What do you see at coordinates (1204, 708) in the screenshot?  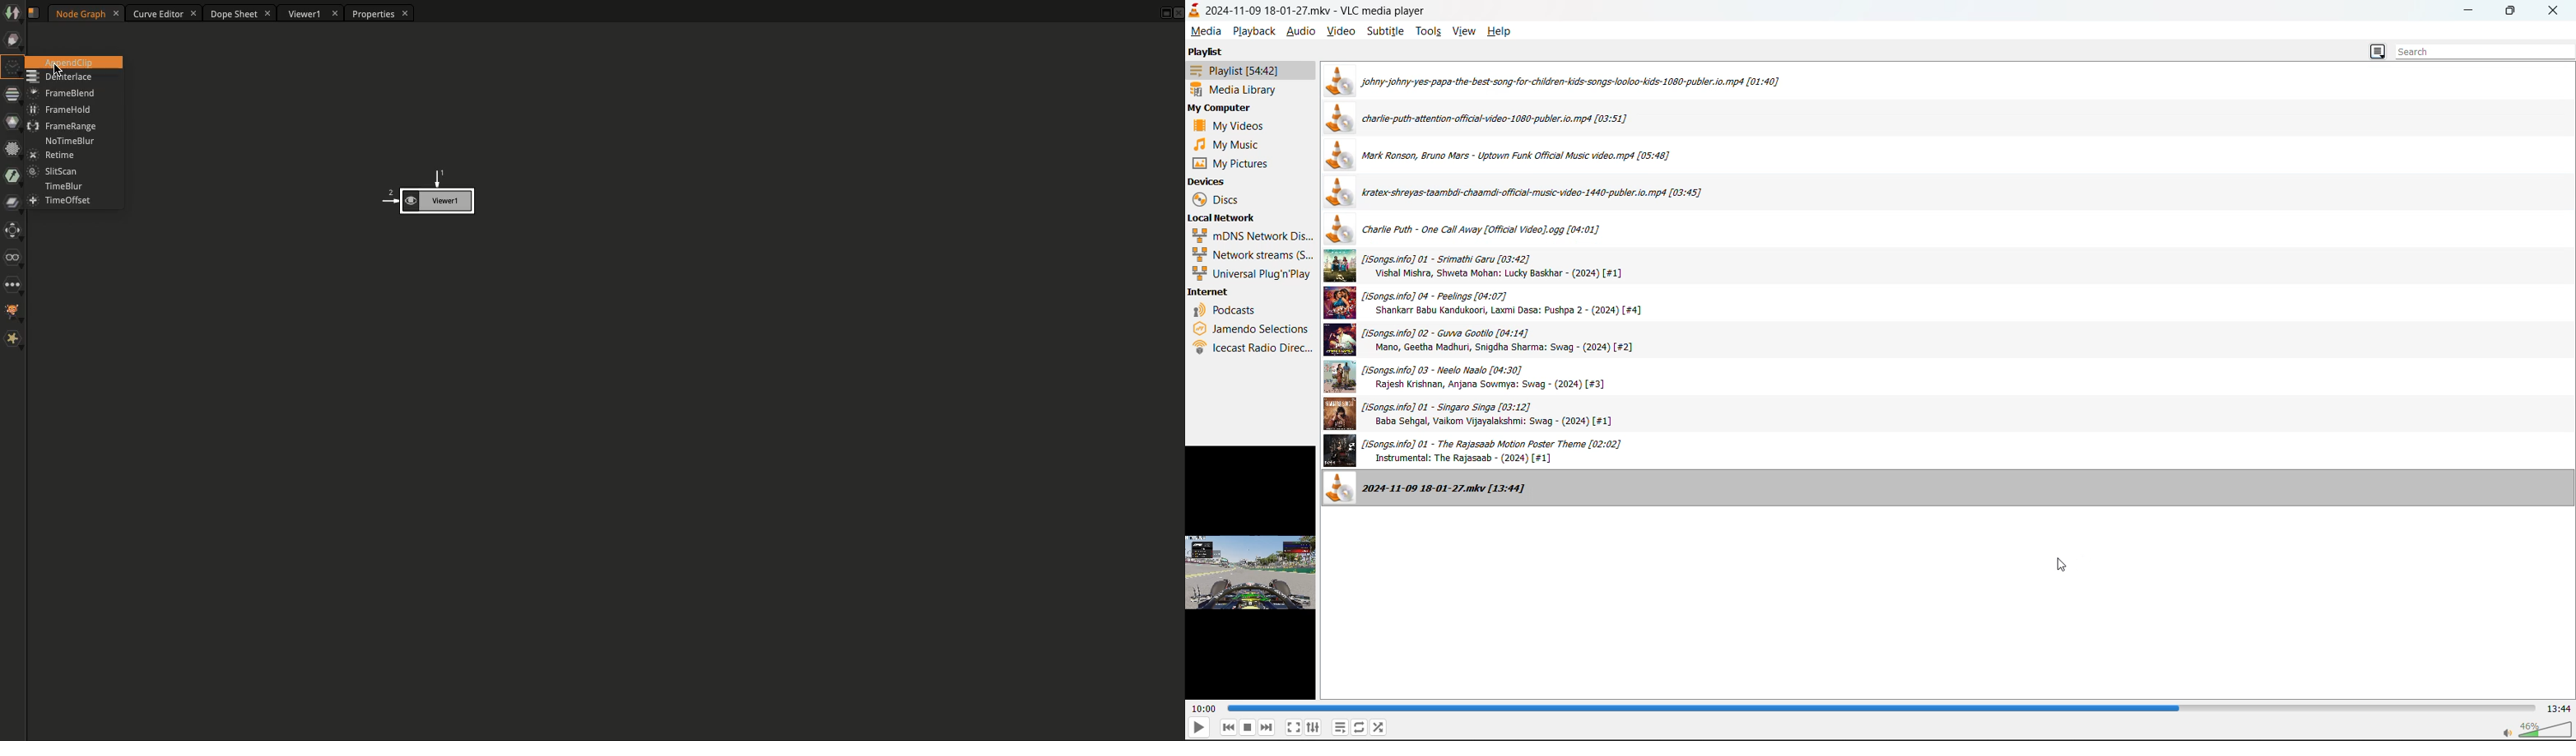 I see `current track time` at bounding box center [1204, 708].